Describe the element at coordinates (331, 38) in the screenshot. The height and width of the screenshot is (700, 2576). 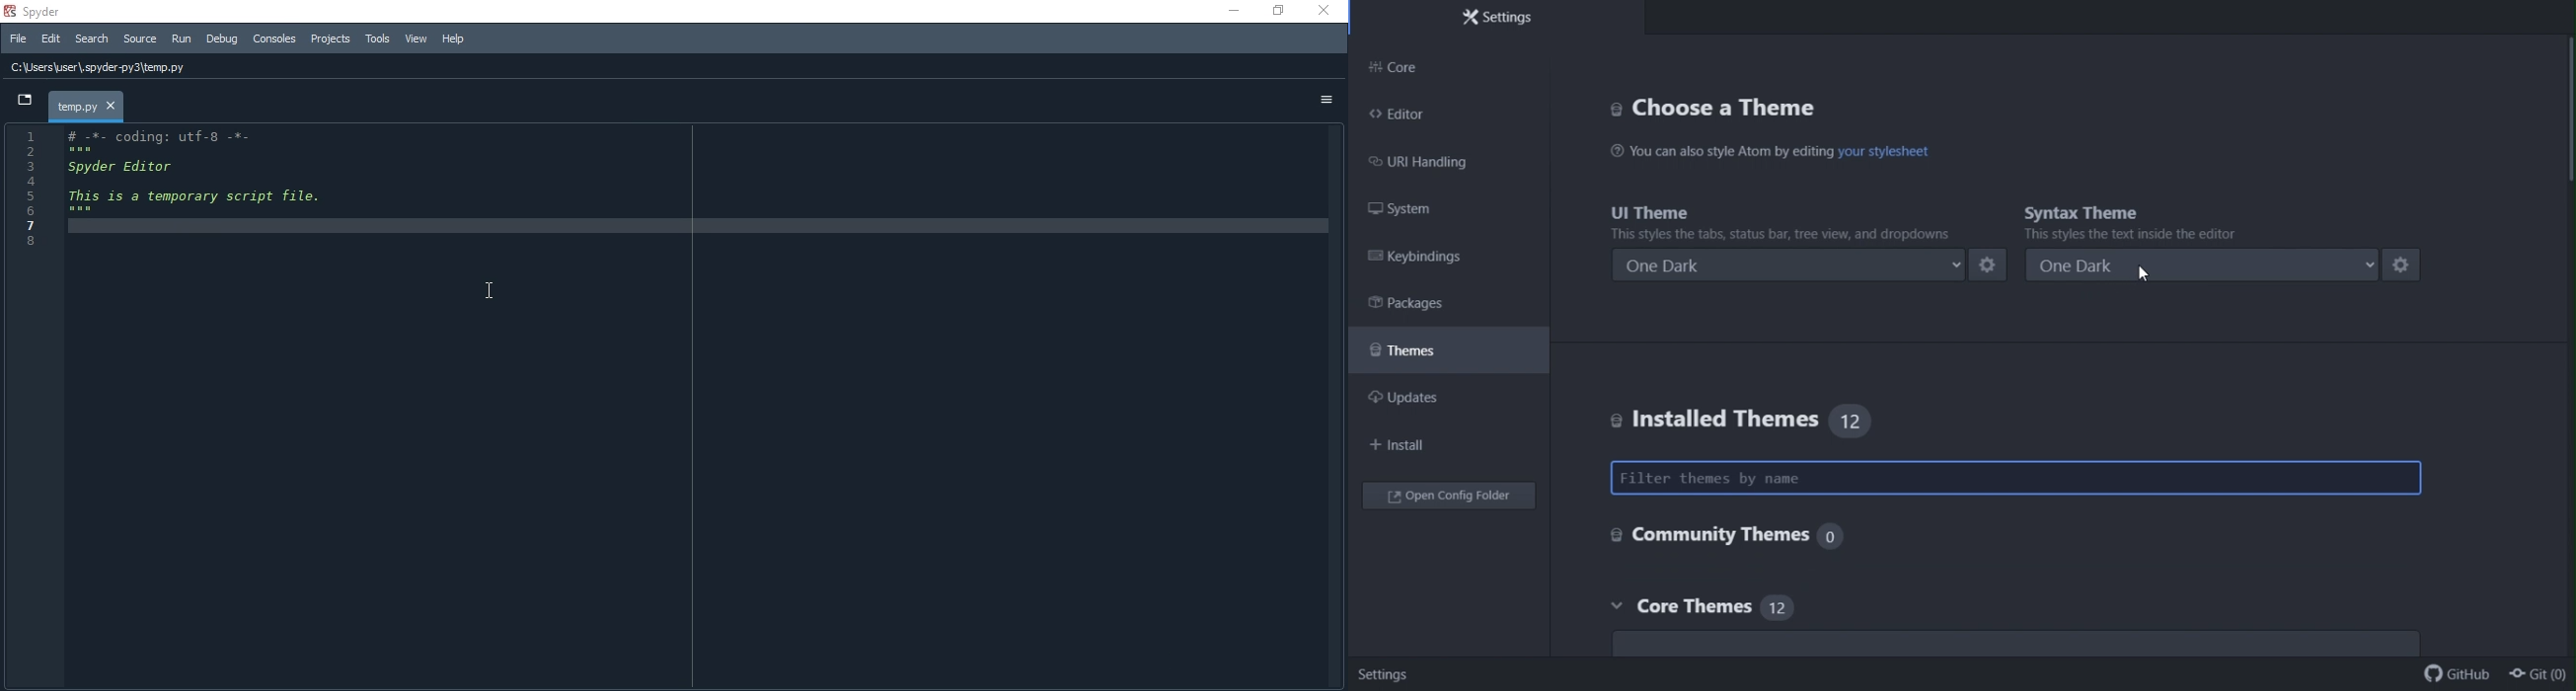
I see `Projects` at that location.